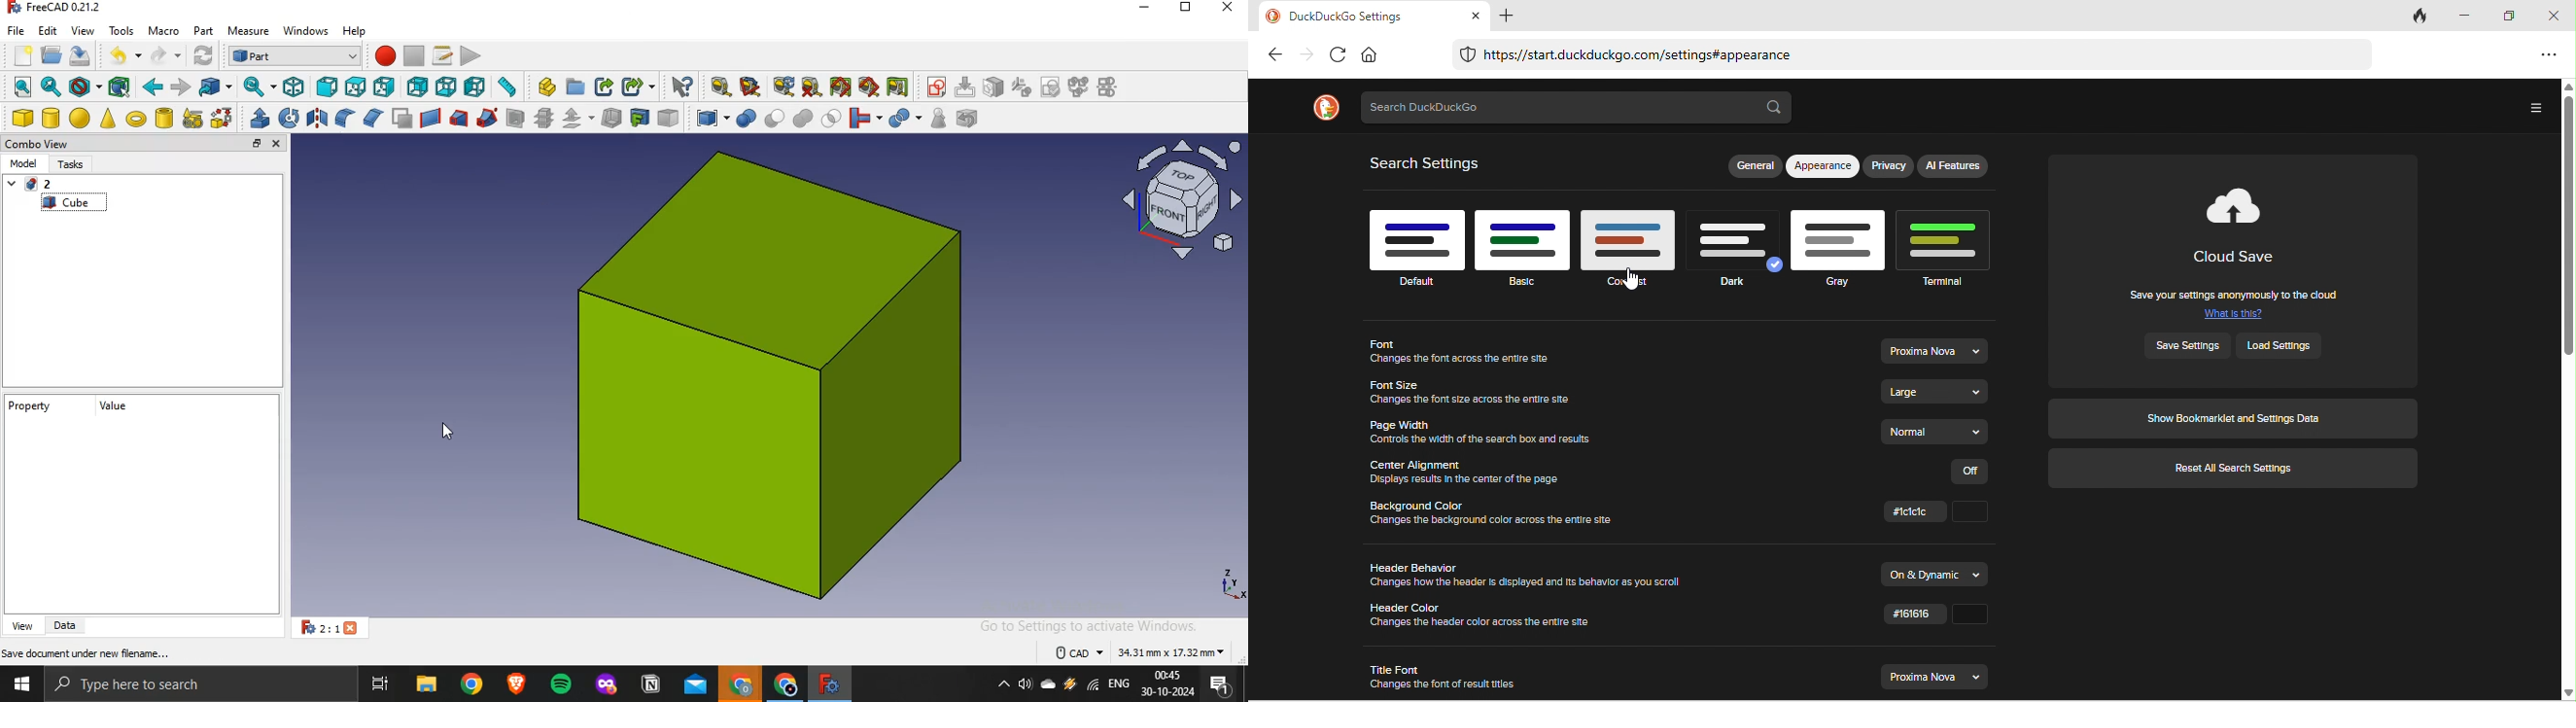 This screenshot has height=728, width=2576. What do you see at coordinates (575, 88) in the screenshot?
I see `create folder` at bounding box center [575, 88].